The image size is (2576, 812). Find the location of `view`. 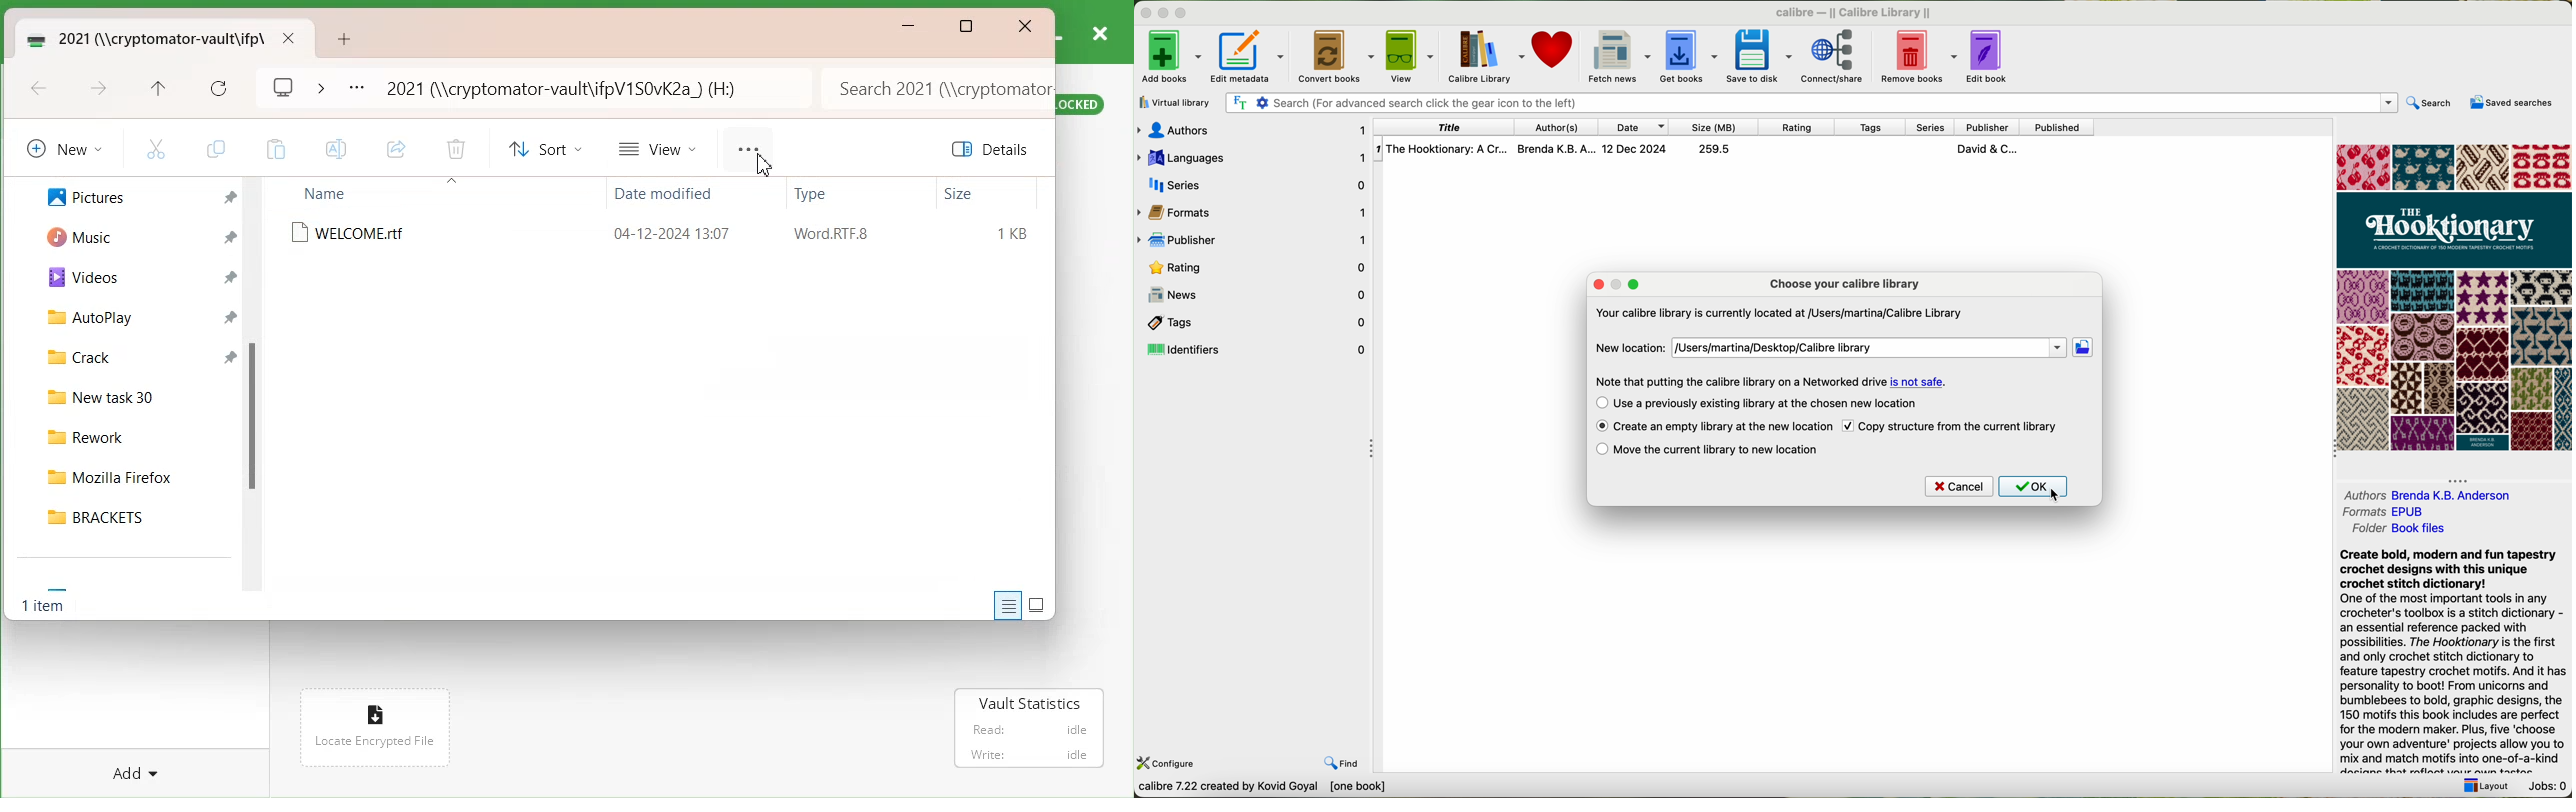

view is located at coordinates (1408, 55).